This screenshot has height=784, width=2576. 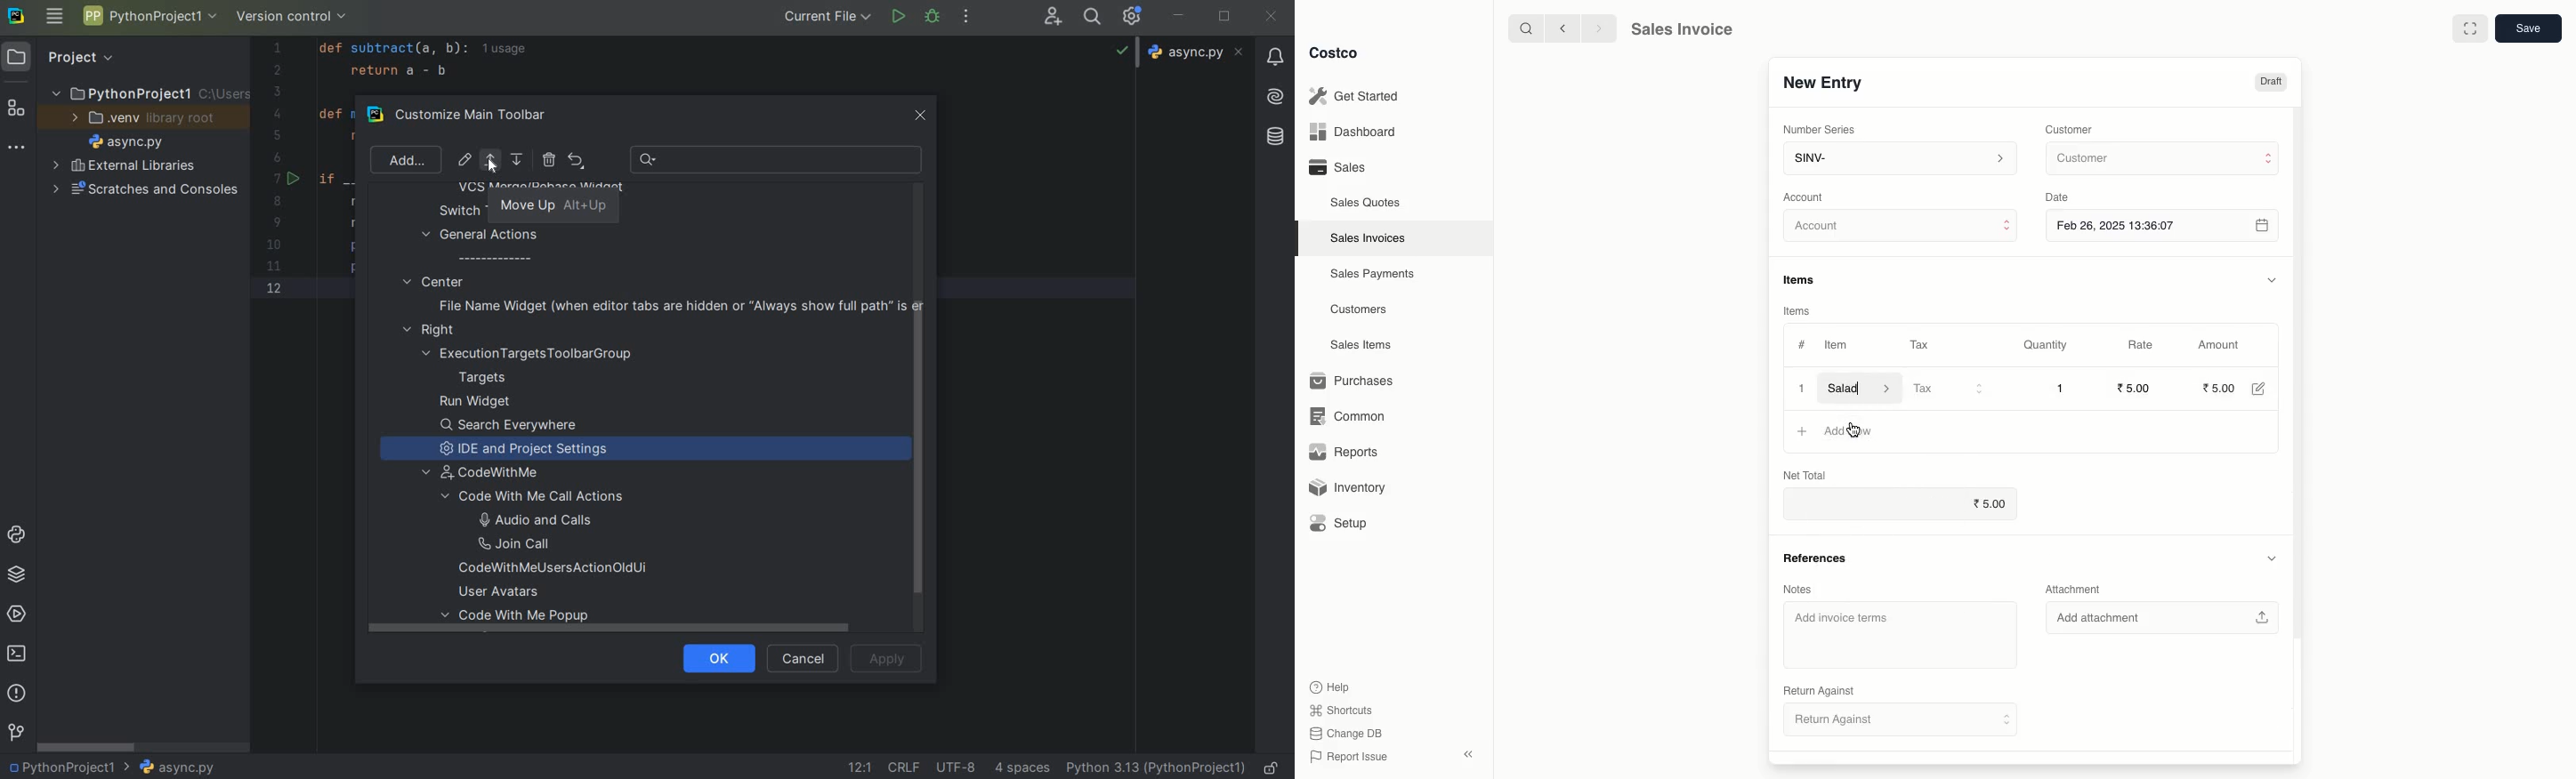 I want to click on ‘Add invoice terms, so click(x=1896, y=633).